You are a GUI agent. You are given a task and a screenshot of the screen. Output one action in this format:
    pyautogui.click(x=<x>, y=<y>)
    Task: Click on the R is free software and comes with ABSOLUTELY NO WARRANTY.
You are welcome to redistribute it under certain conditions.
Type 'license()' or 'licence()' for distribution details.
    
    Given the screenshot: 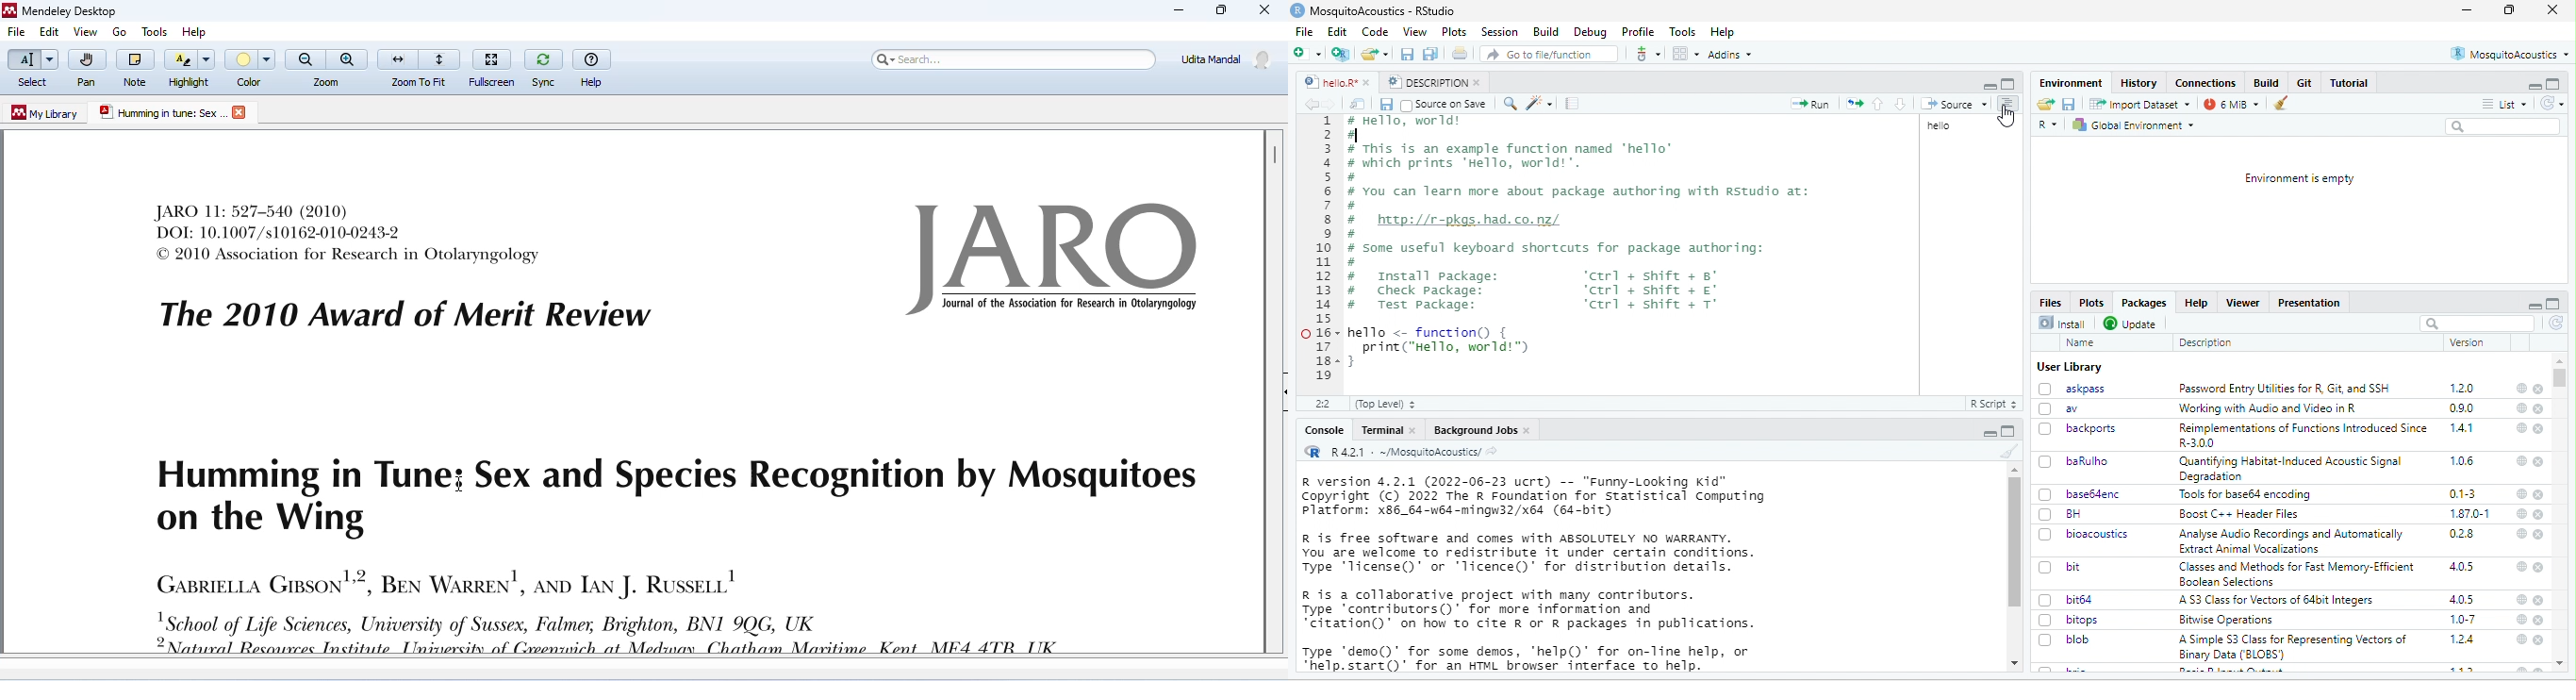 What is the action you would take?
    pyautogui.click(x=1533, y=553)
    